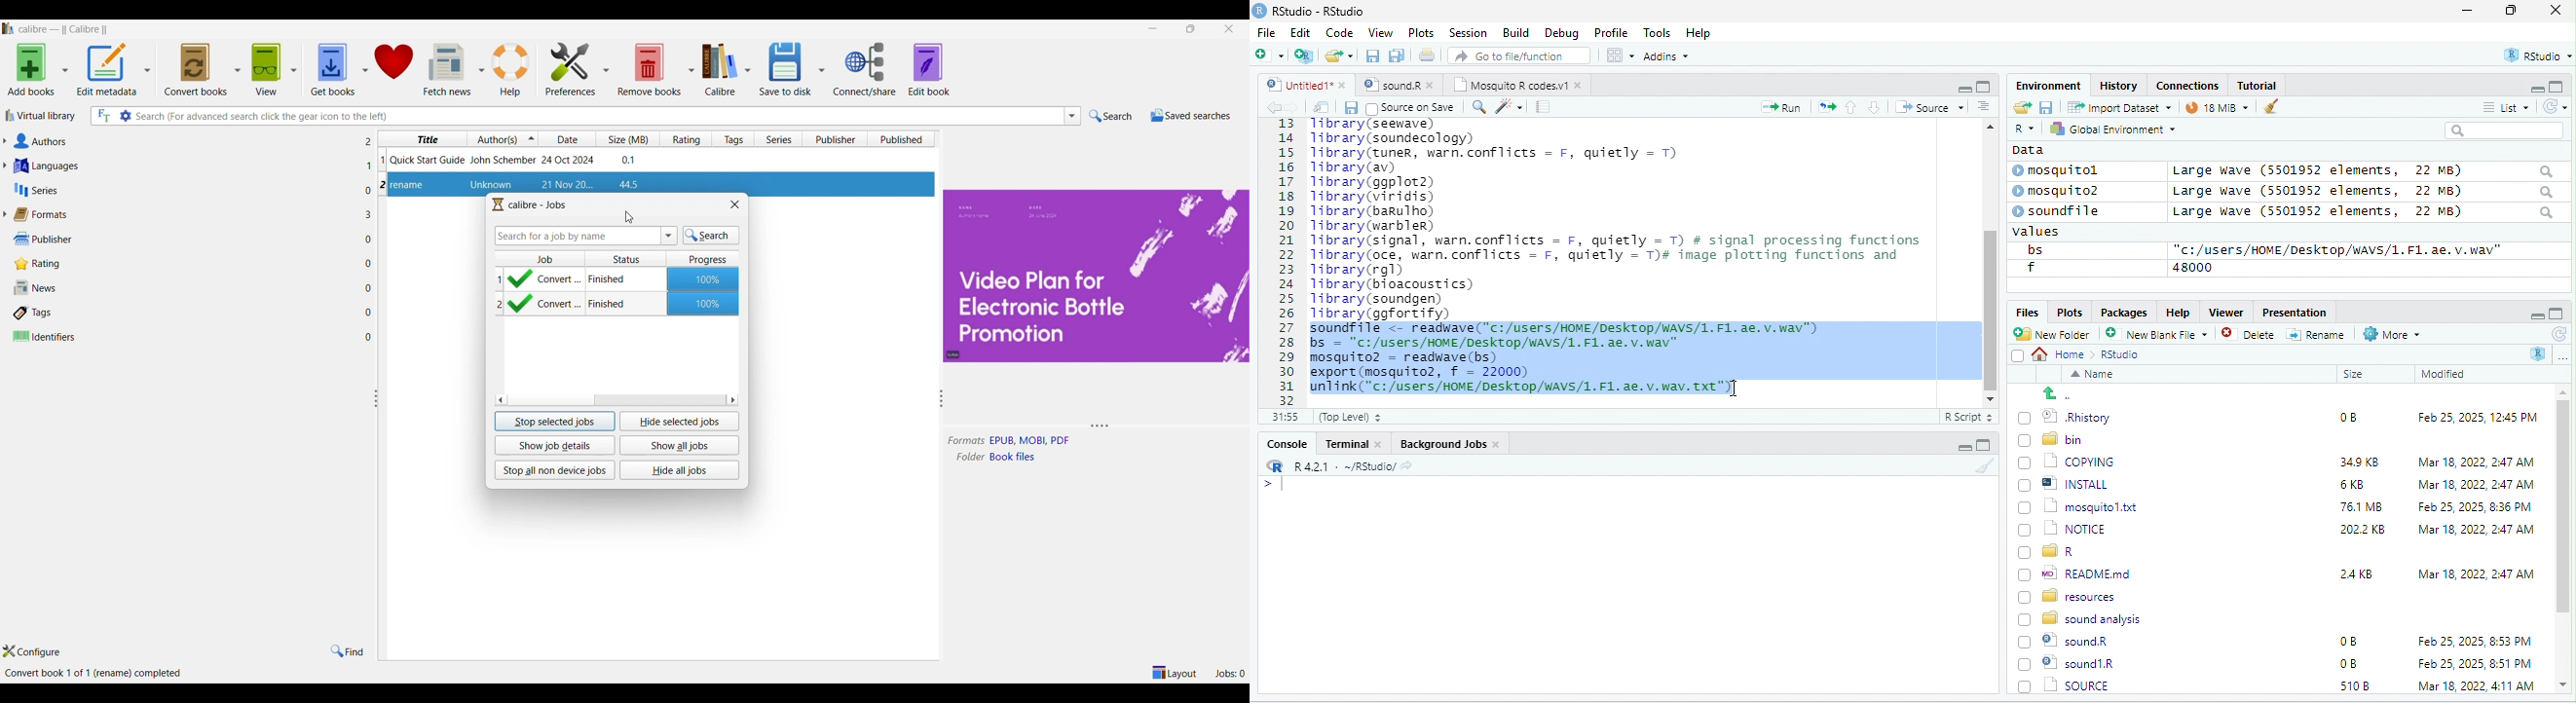 The image size is (2576, 728). What do you see at coordinates (1633, 255) in the screenshot?
I see `fipt 2 (0) ©] Rhistory 0B Feb 25, 2025, 12:45 PM
oO bin
0) 1) copying 349K8 Mar 18,2022, 247 AM
(J ®] INSTALL 6KB Mar 18, 2022, 247 AM
(0 1) mosauitoxt T6IMB Feb 25,2025 8:36 PM
0 [3 norce 2002K8 Mar 18, 2022, 247 AM
0 @r
(7) %) READMEmd 248 Mar 18, 2022, 247 AM
(0) resources
[5 sound analysis
(0) ©) soundiR LO Feb 25, 2025, 851 PM
0 1 source s108 Mar 18, 2022, 41 AM
(71 Uninstallexe 1302KB  Apr26,2022 1.00PM ¥` at bounding box center [1633, 255].